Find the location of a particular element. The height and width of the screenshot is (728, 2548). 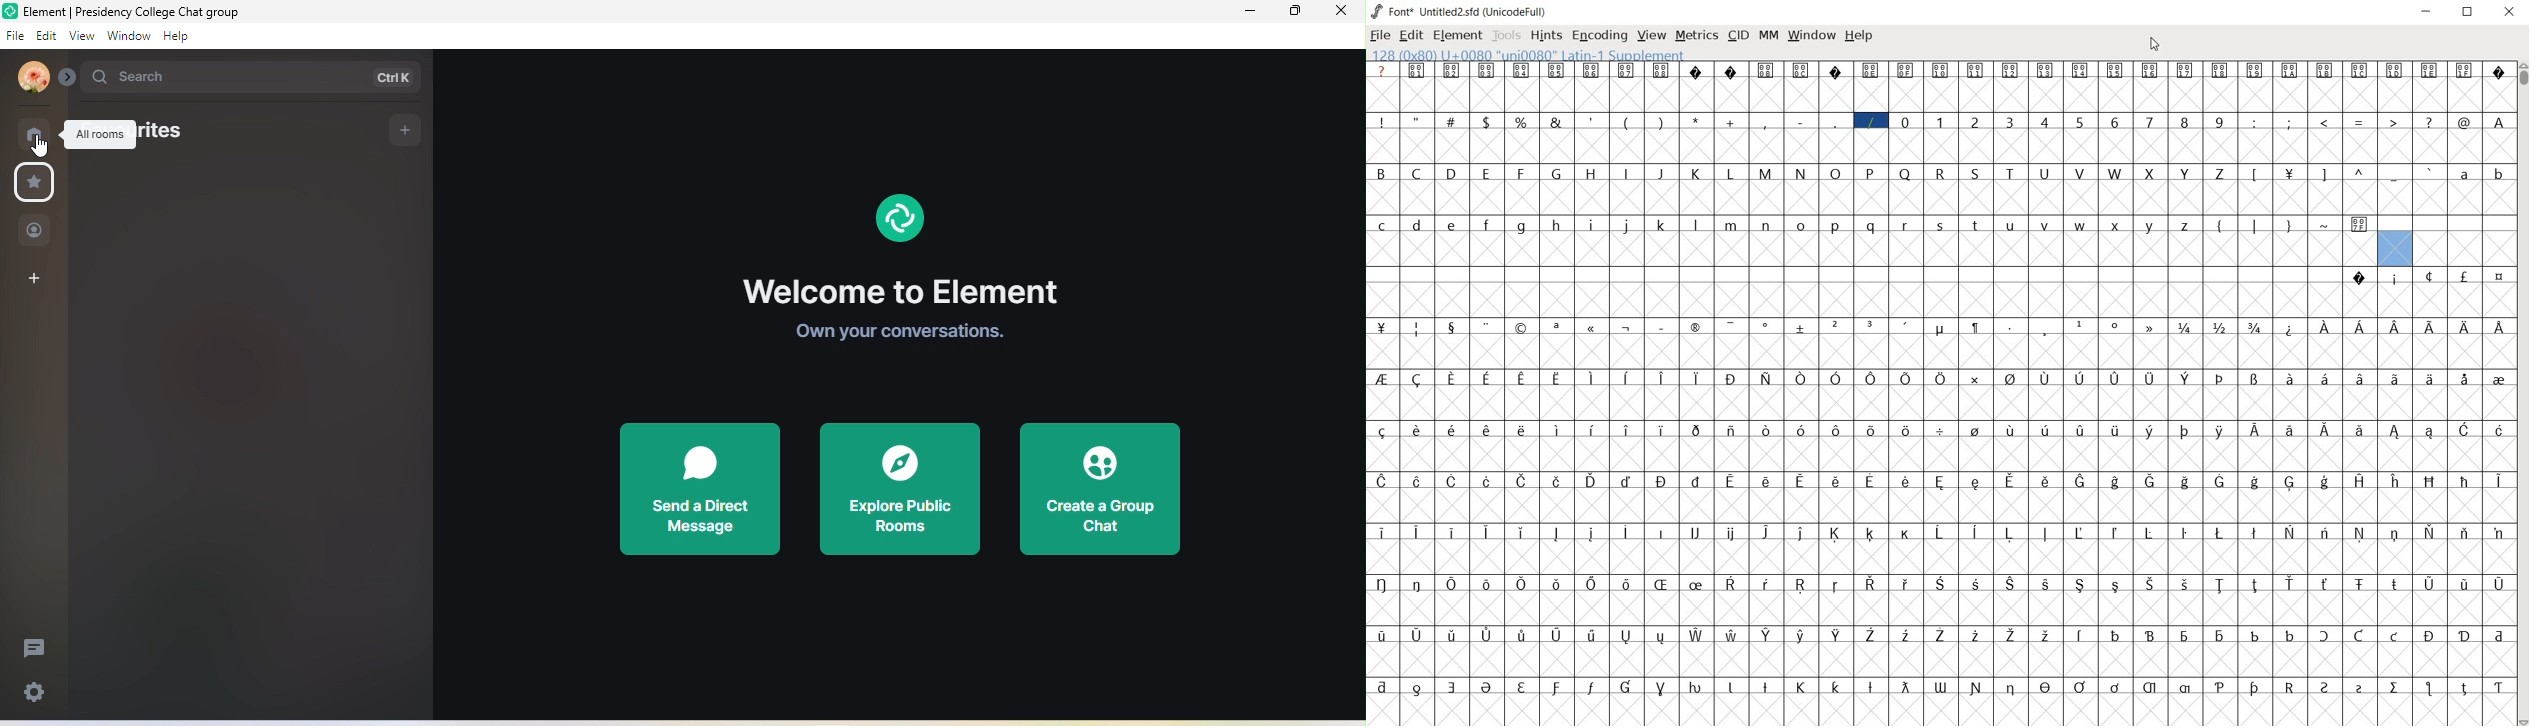

glyph is located at coordinates (1940, 533).